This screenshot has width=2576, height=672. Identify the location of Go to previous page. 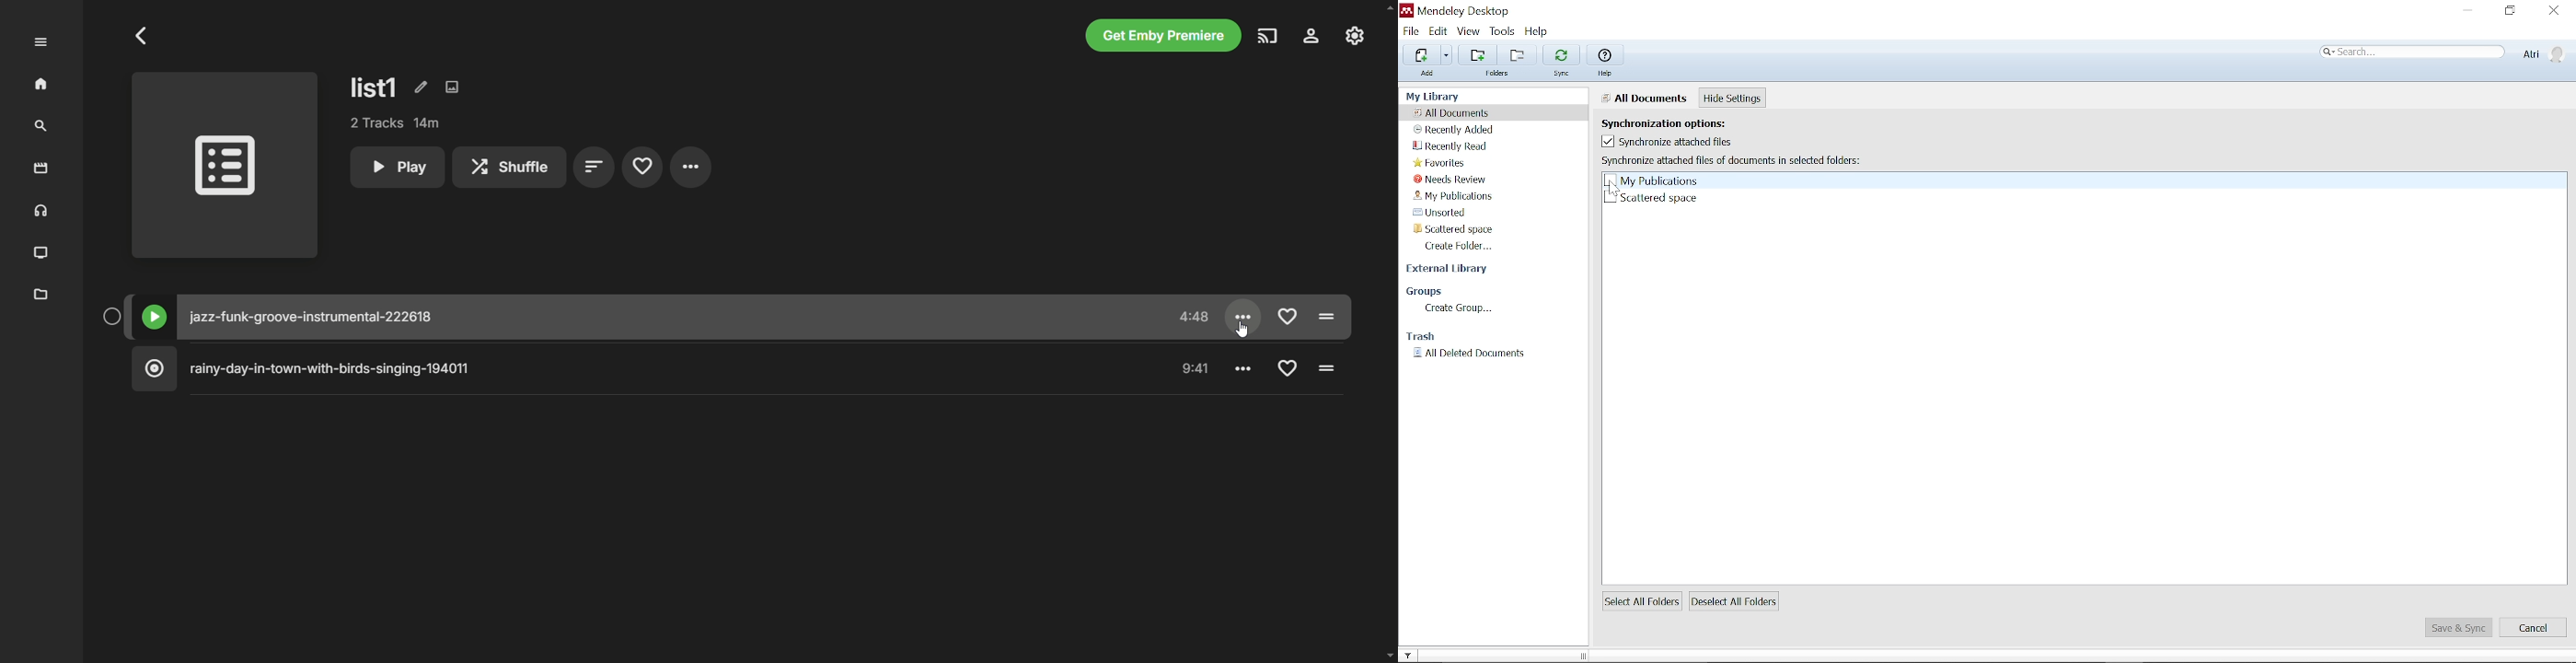
(143, 36).